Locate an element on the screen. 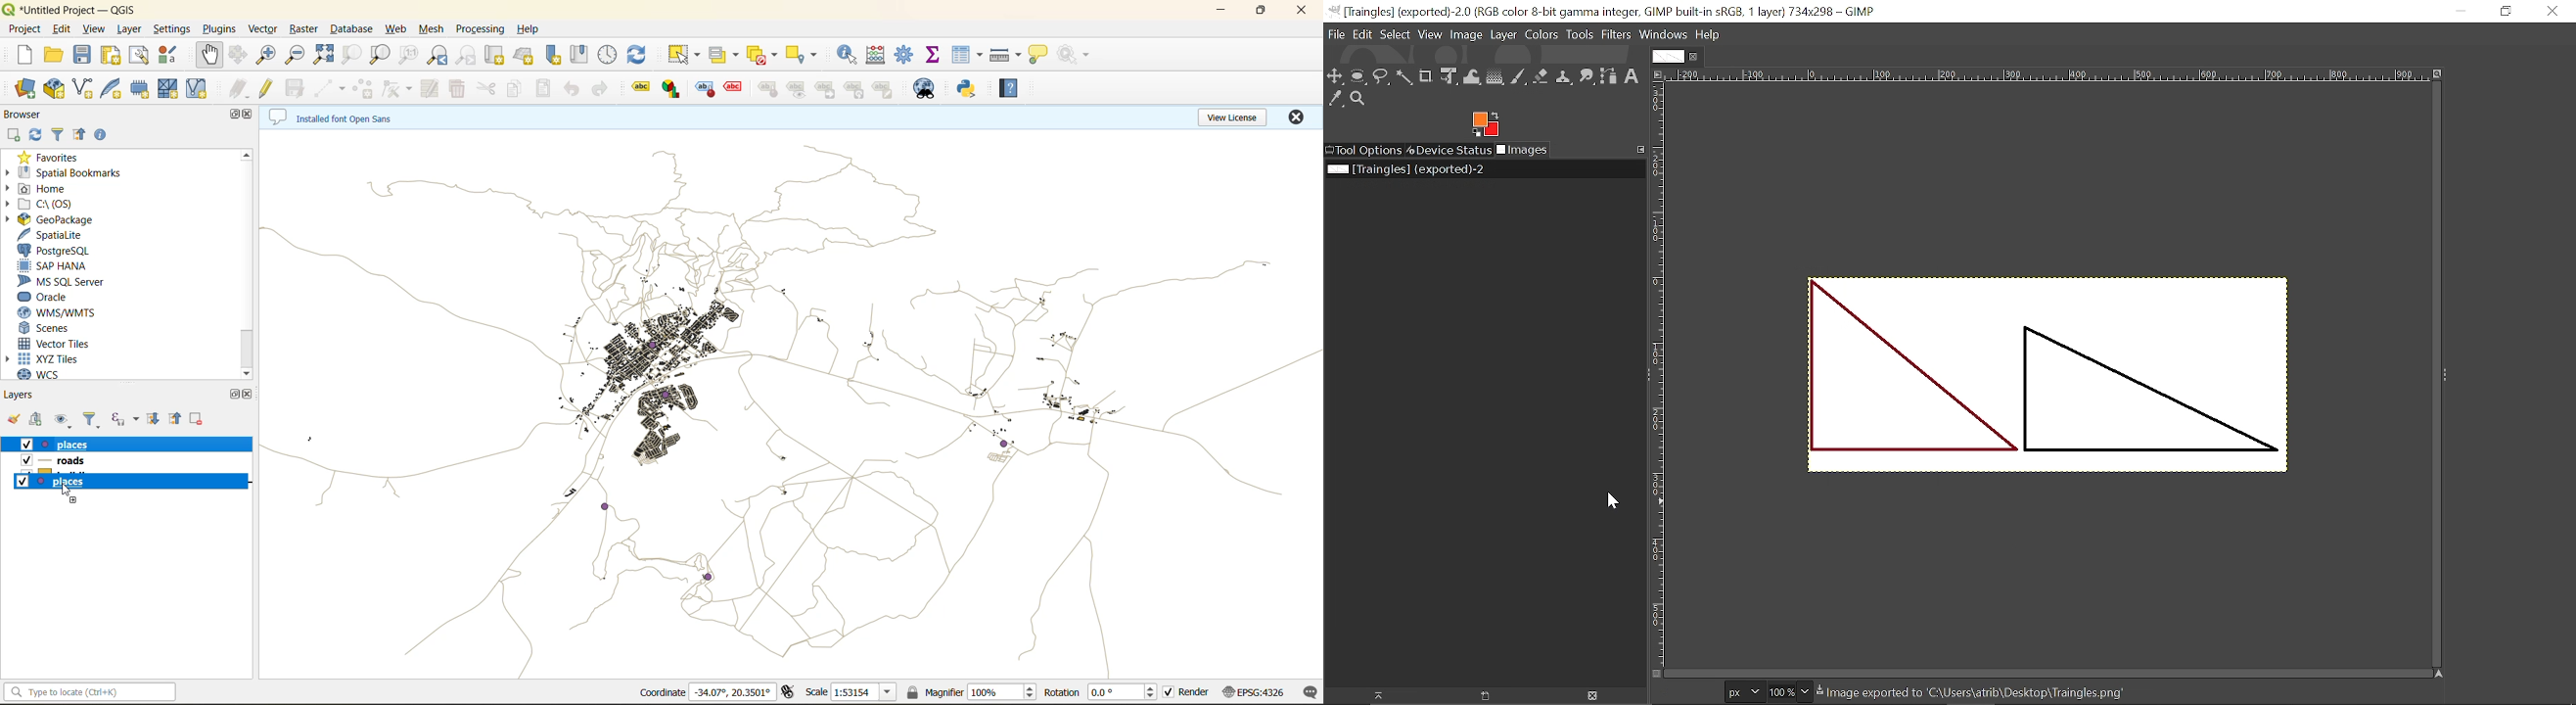 The width and height of the screenshot is (2576, 728). close is located at coordinates (248, 397).